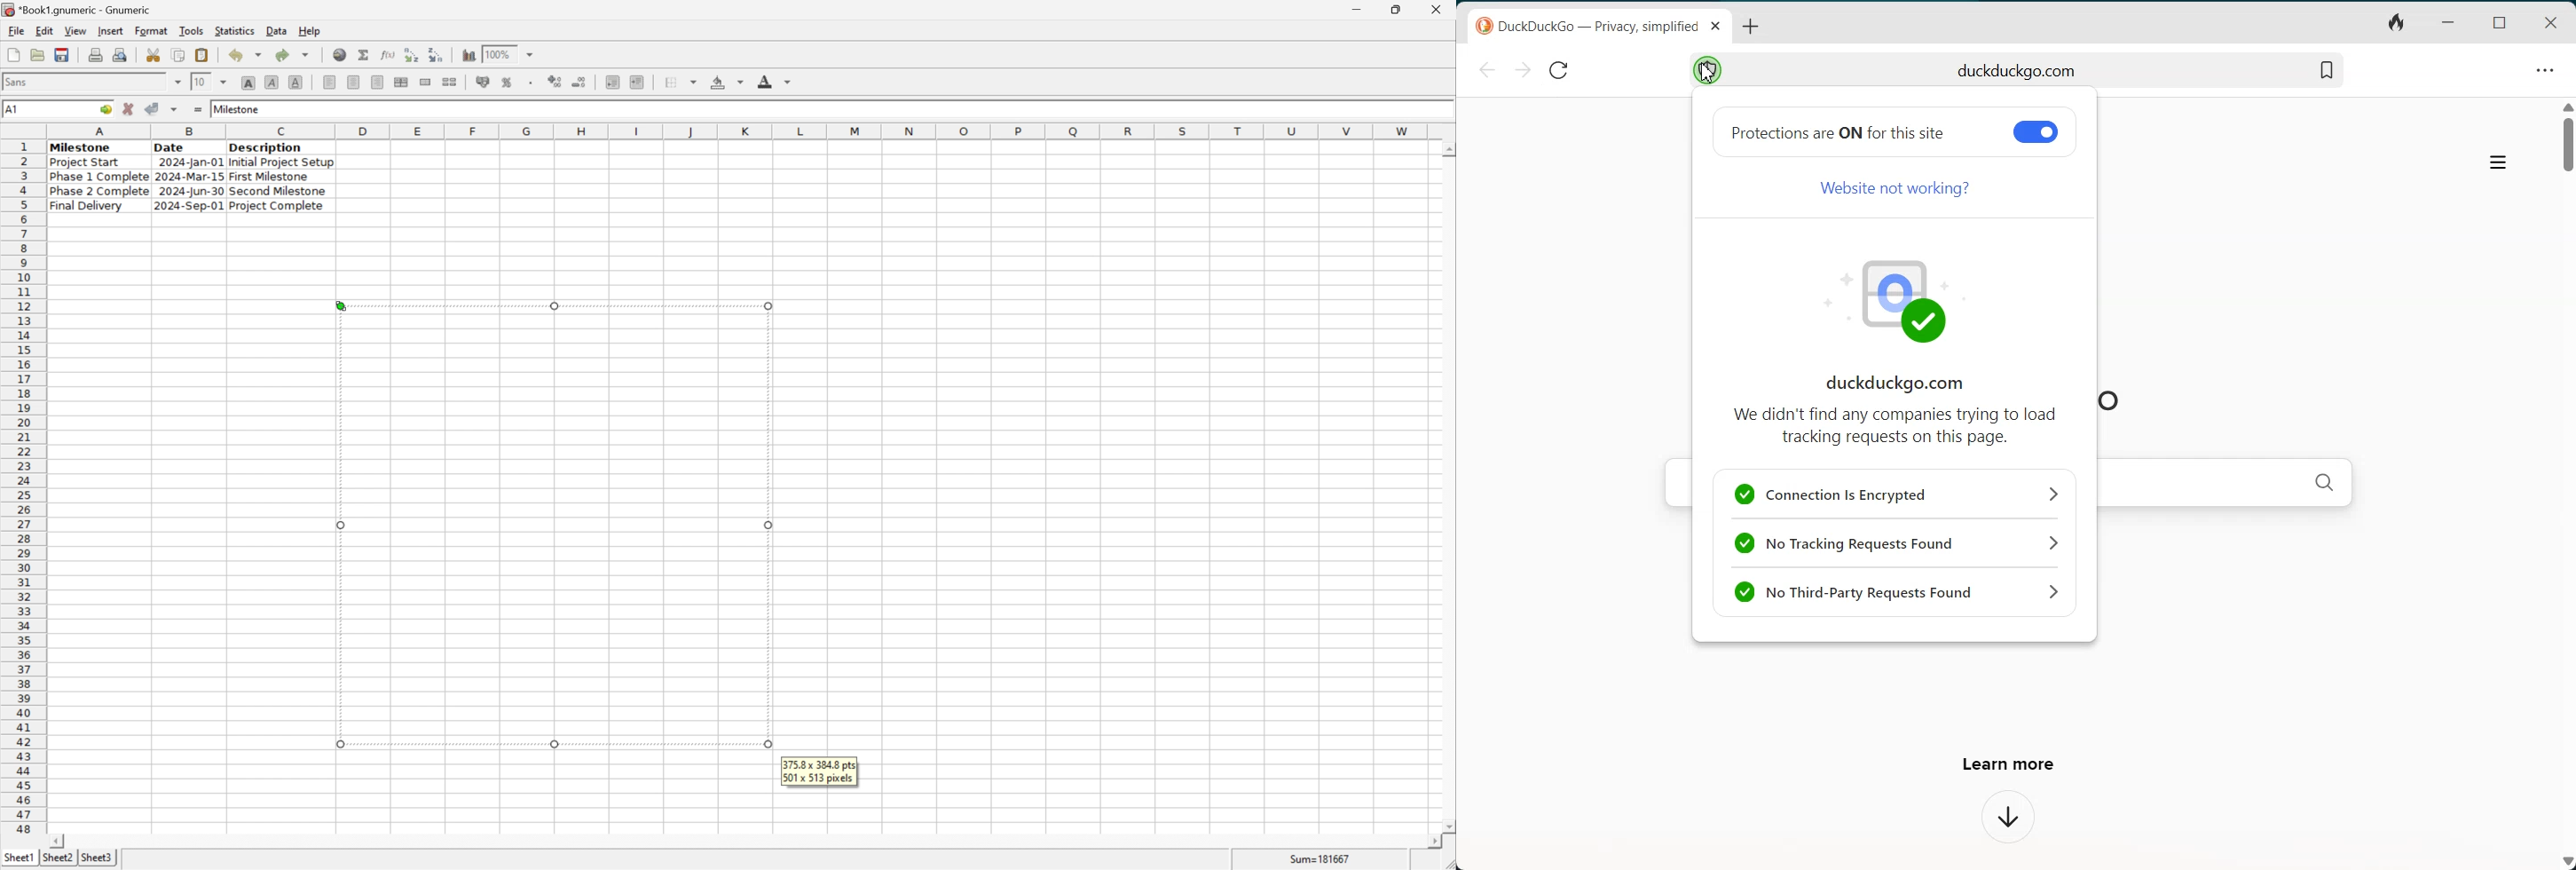 The width and height of the screenshot is (2576, 896). Describe the element at coordinates (745, 842) in the screenshot. I see `scroll bar` at that location.